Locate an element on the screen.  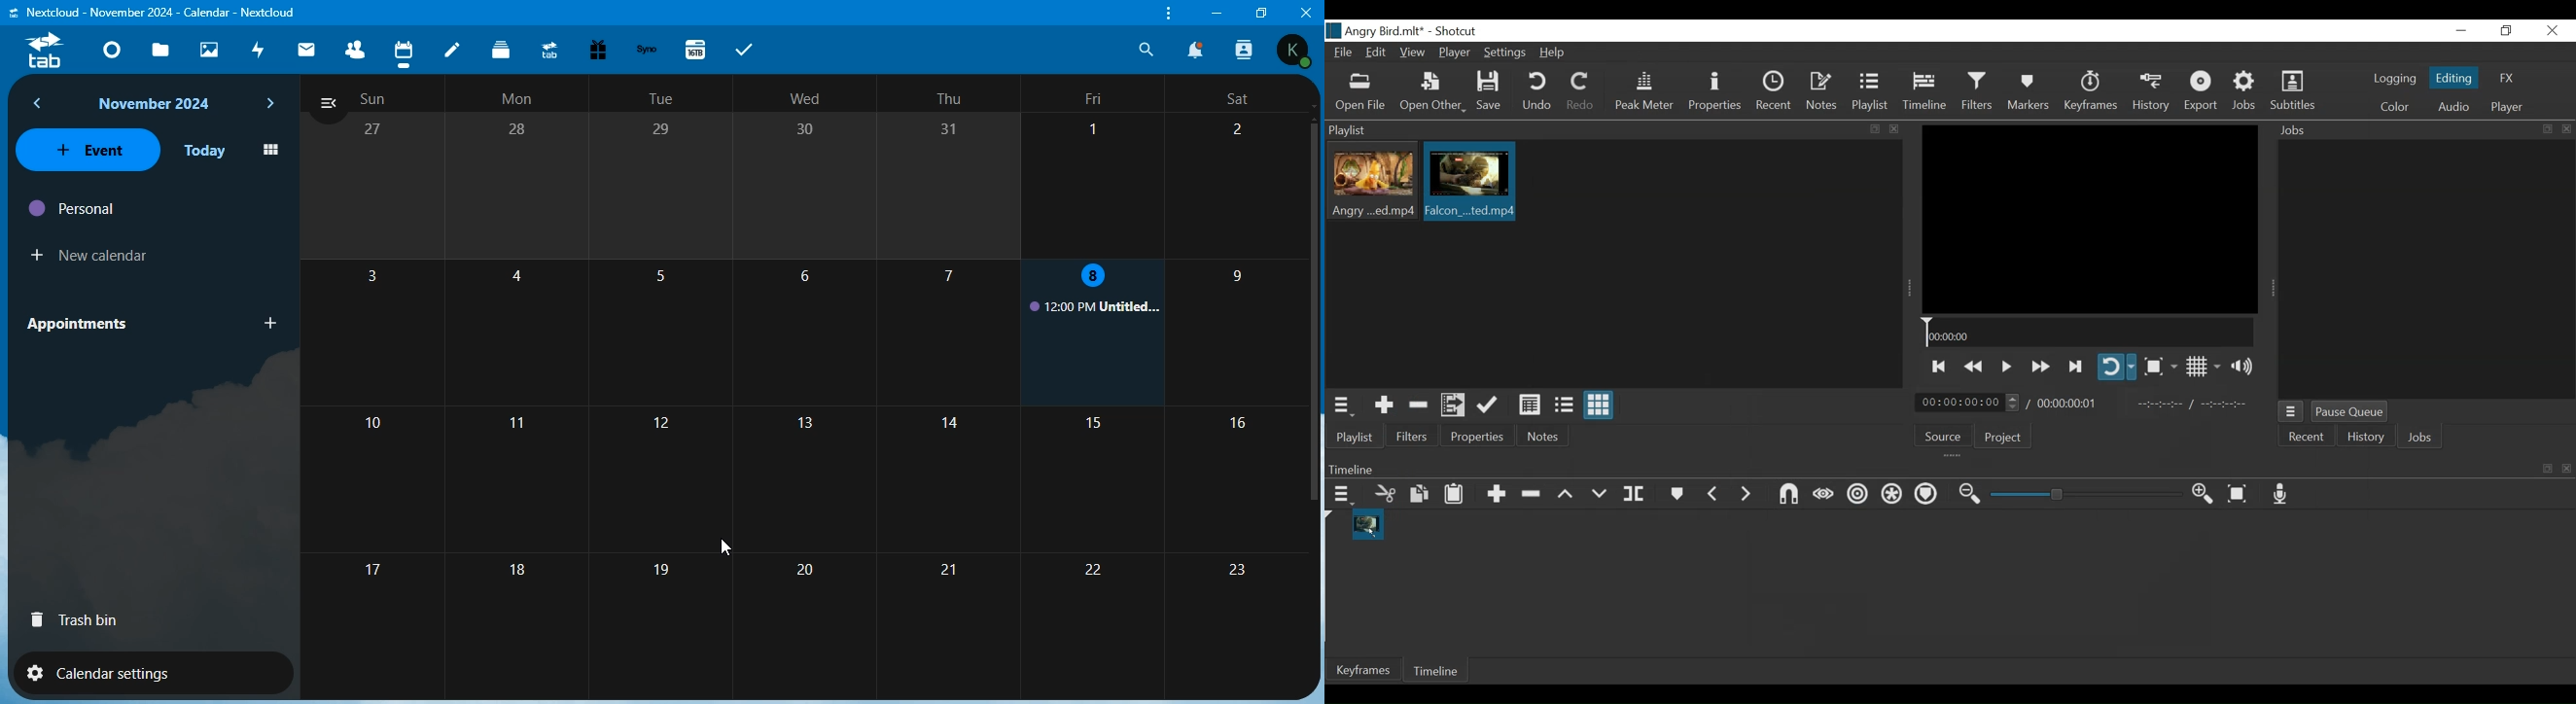
Jobs is located at coordinates (2245, 91).